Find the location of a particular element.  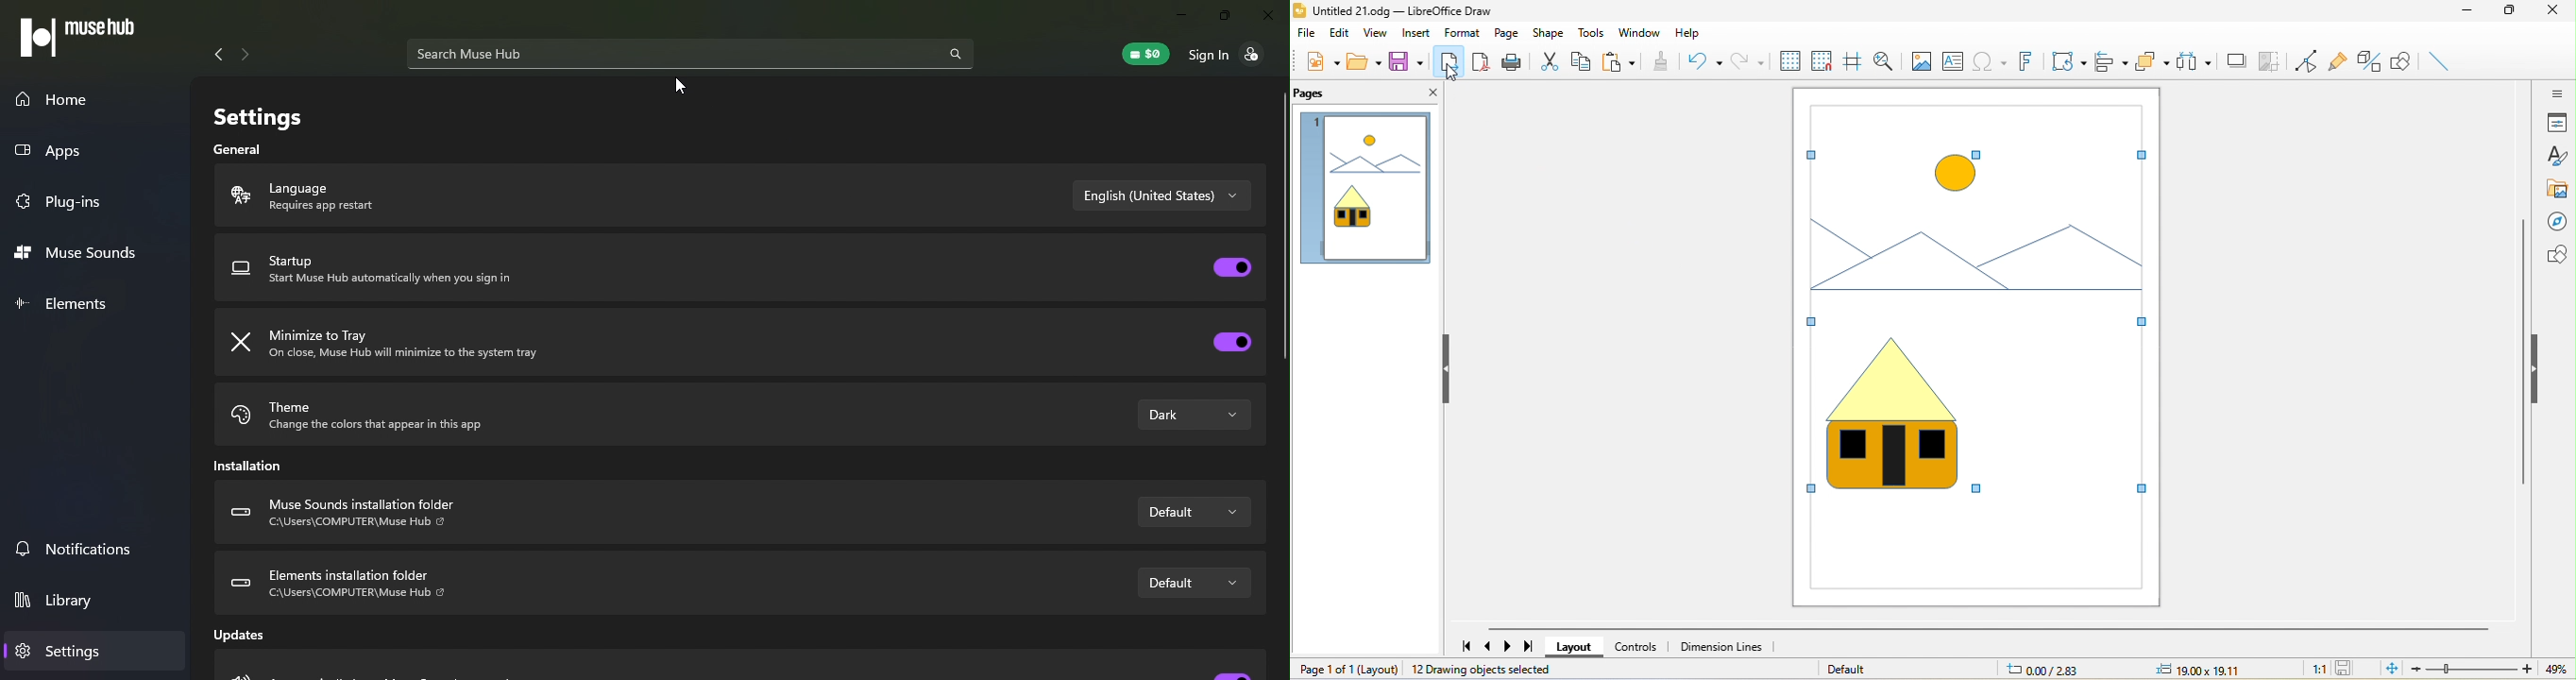

view is located at coordinates (1379, 33).